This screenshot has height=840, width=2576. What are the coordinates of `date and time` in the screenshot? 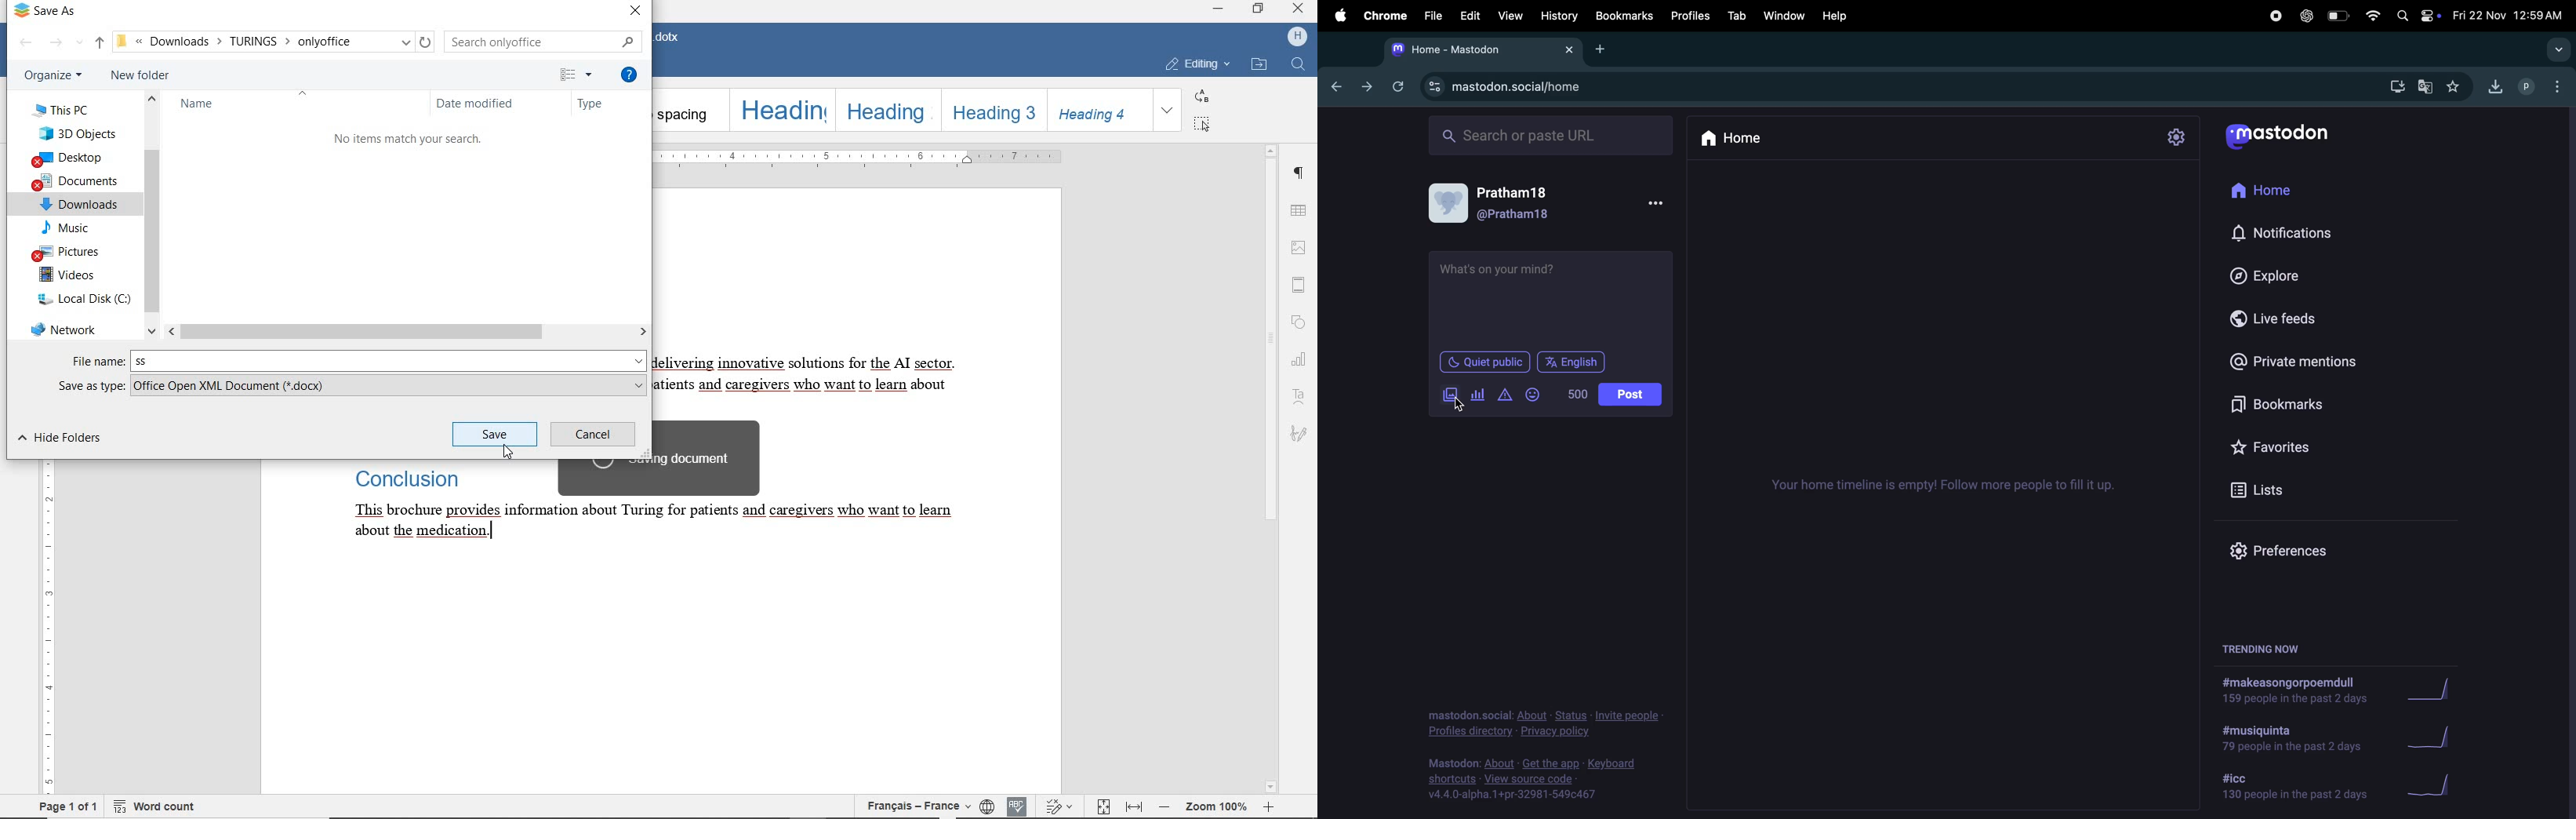 It's located at (2511, 13).